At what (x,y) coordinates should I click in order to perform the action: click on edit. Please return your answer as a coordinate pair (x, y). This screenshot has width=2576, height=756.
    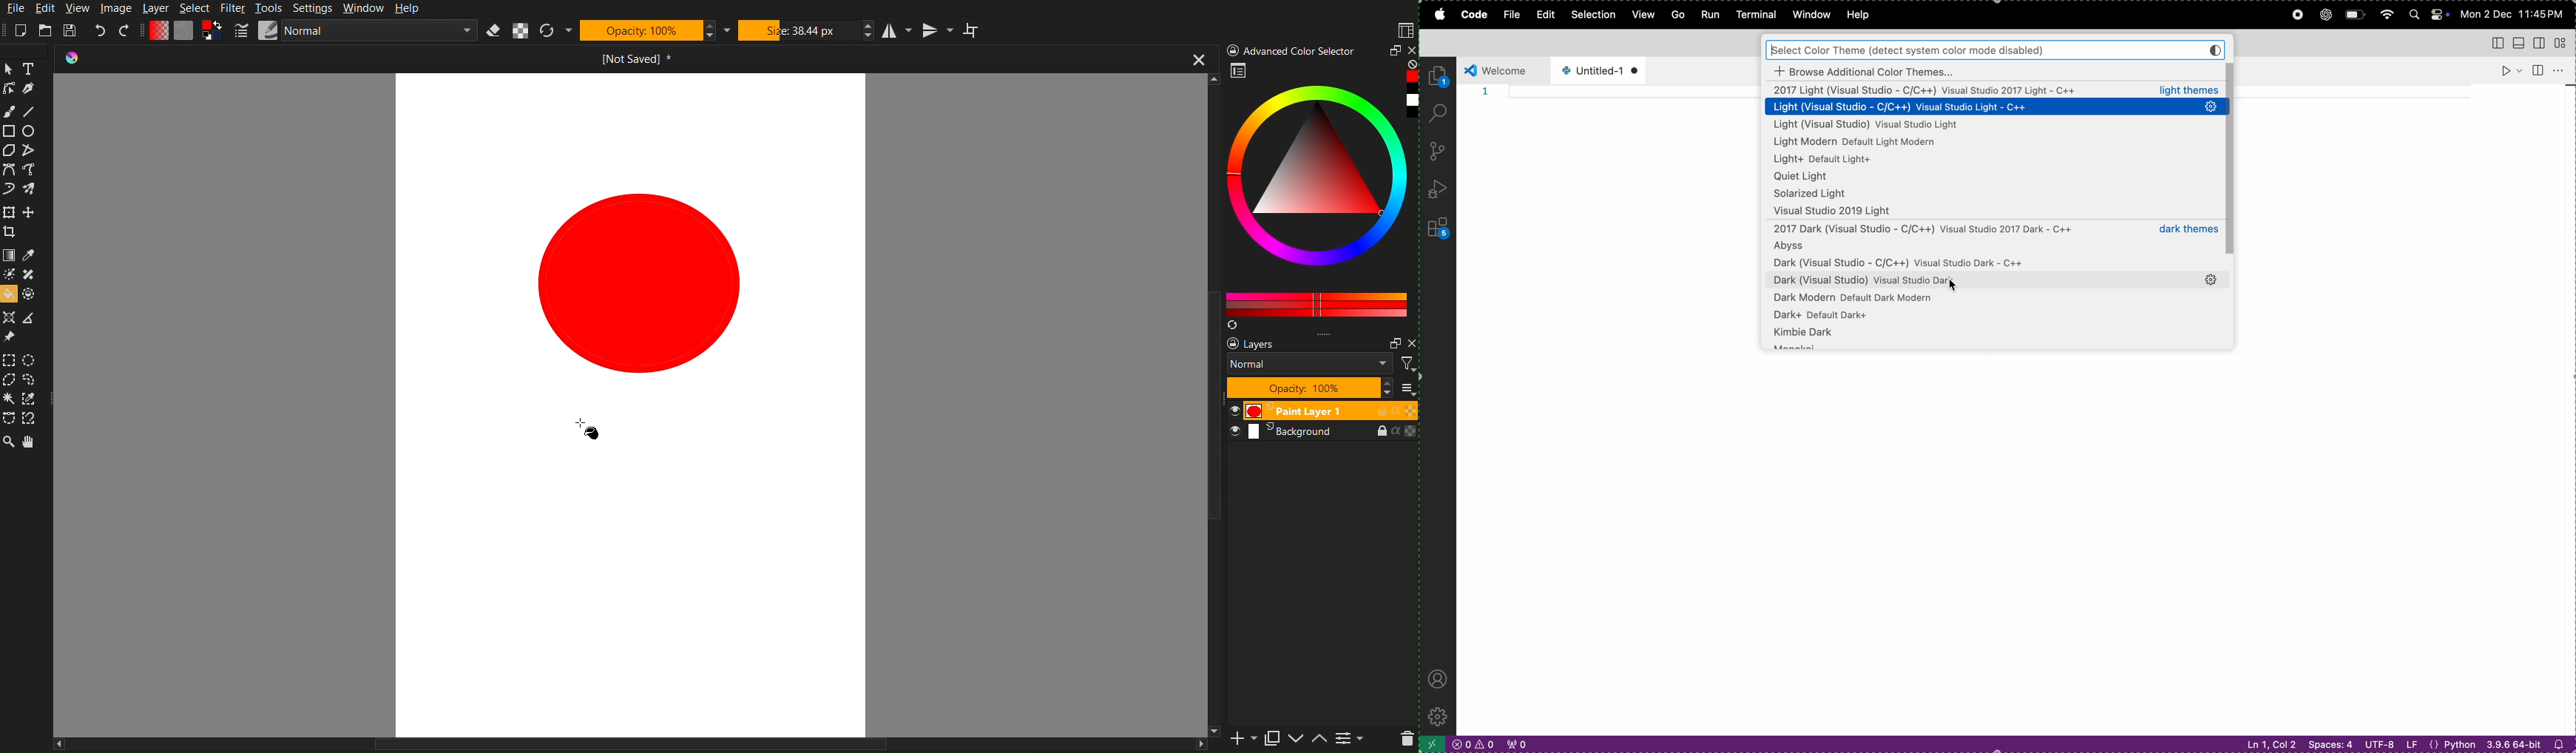
    Looking at the image, I should click on (1543, 16).